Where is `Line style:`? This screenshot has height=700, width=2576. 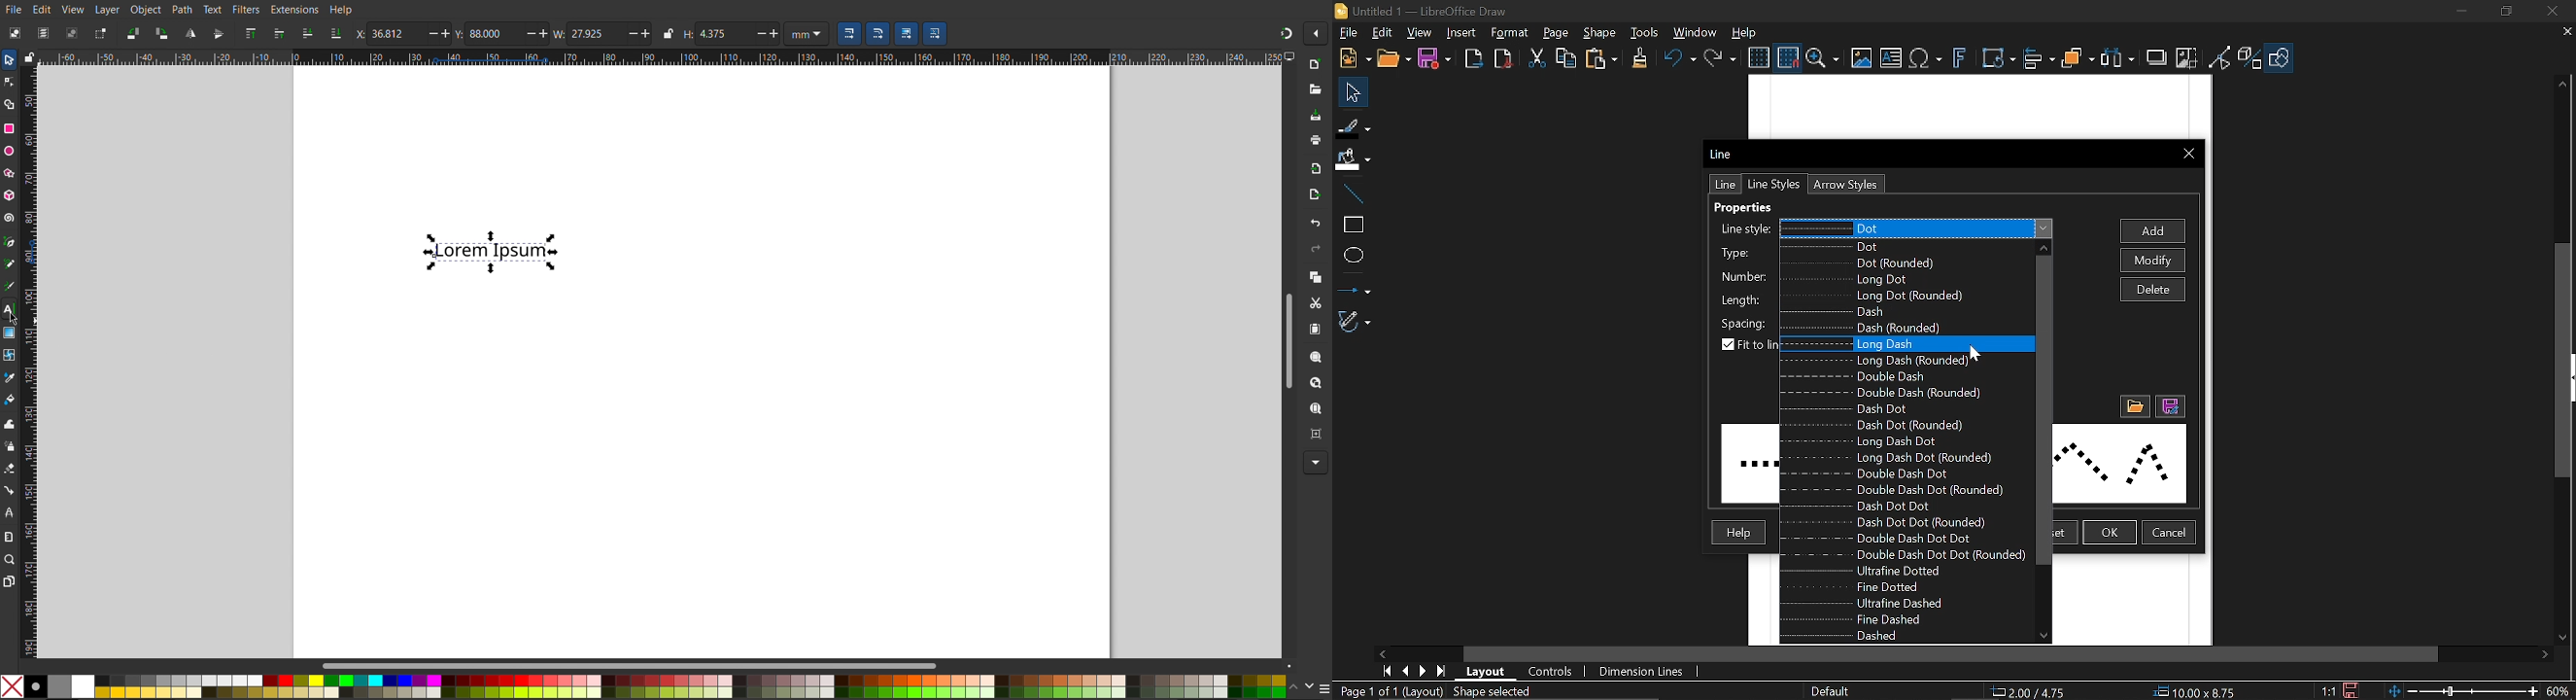
Line style: is located at coordinates (1744, 229).